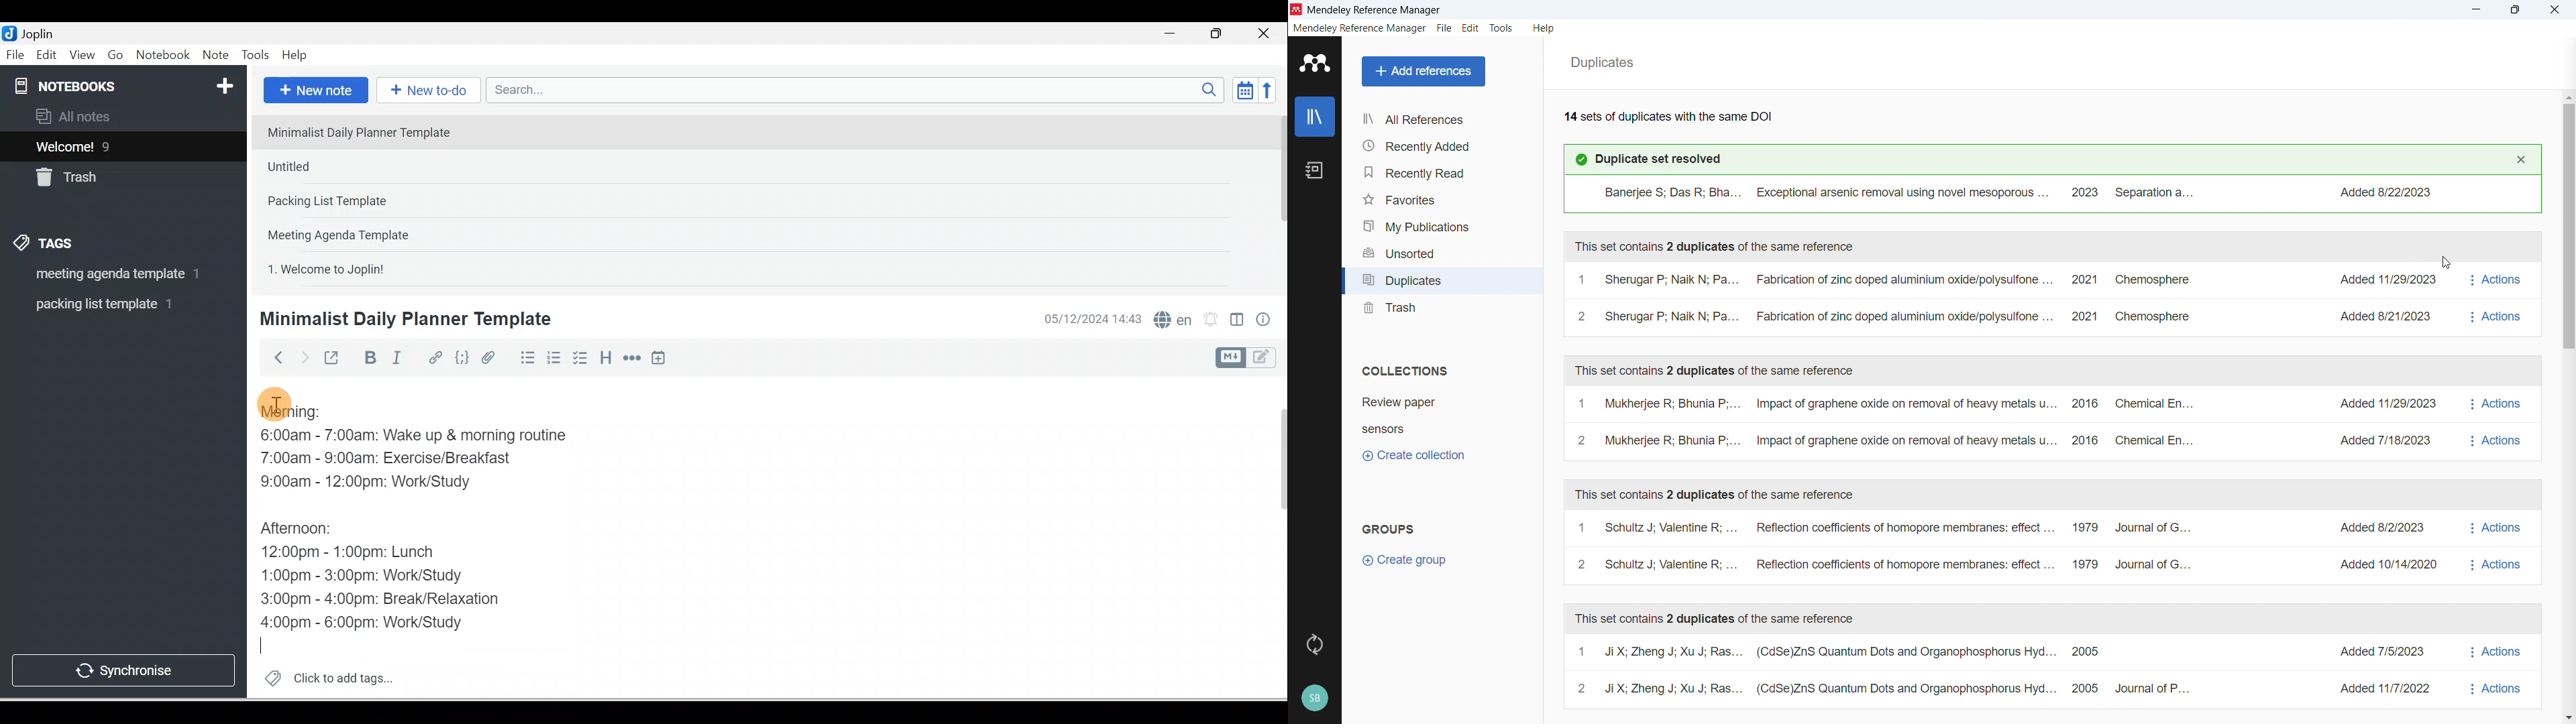 The height and width of the screenshot is (728, 2576). Describe the element at coordinates (305, 416) in the screenshot. I see `Morning:` at that location.